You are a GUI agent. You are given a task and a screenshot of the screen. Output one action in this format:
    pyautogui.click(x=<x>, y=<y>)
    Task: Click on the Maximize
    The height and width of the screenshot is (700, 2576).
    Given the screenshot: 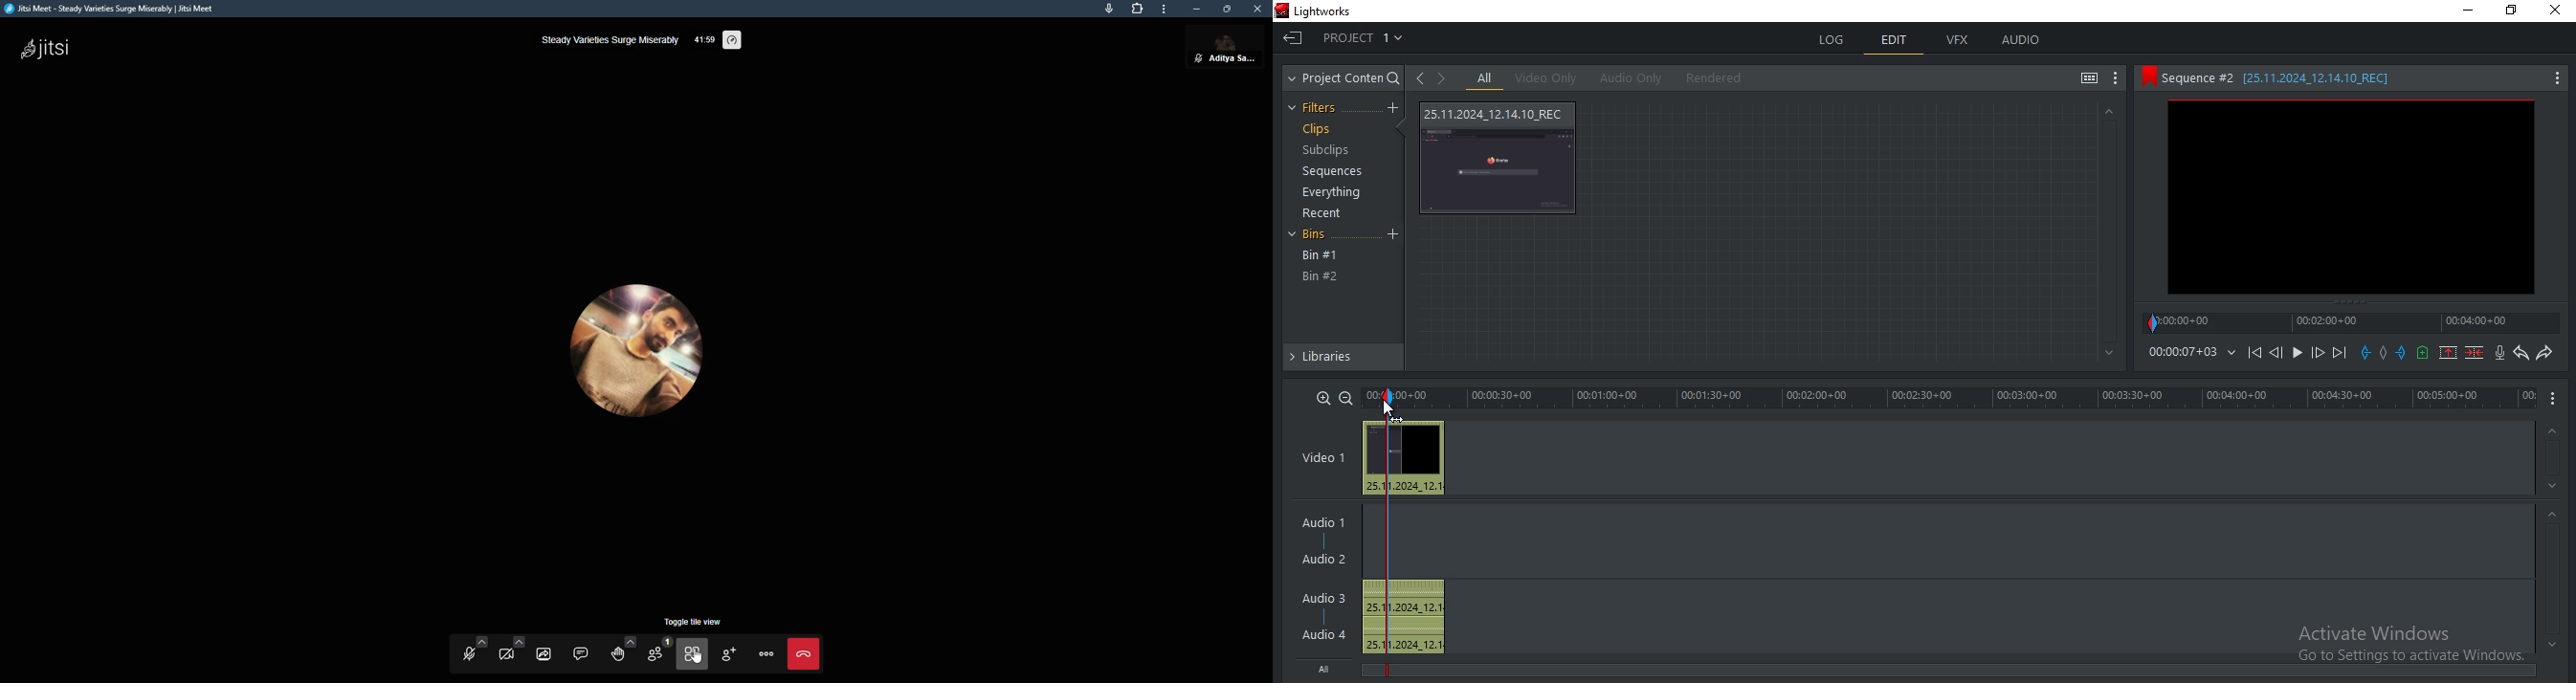 What is the action you would take?
    pyautogui.click(x=2516, y=13)
    